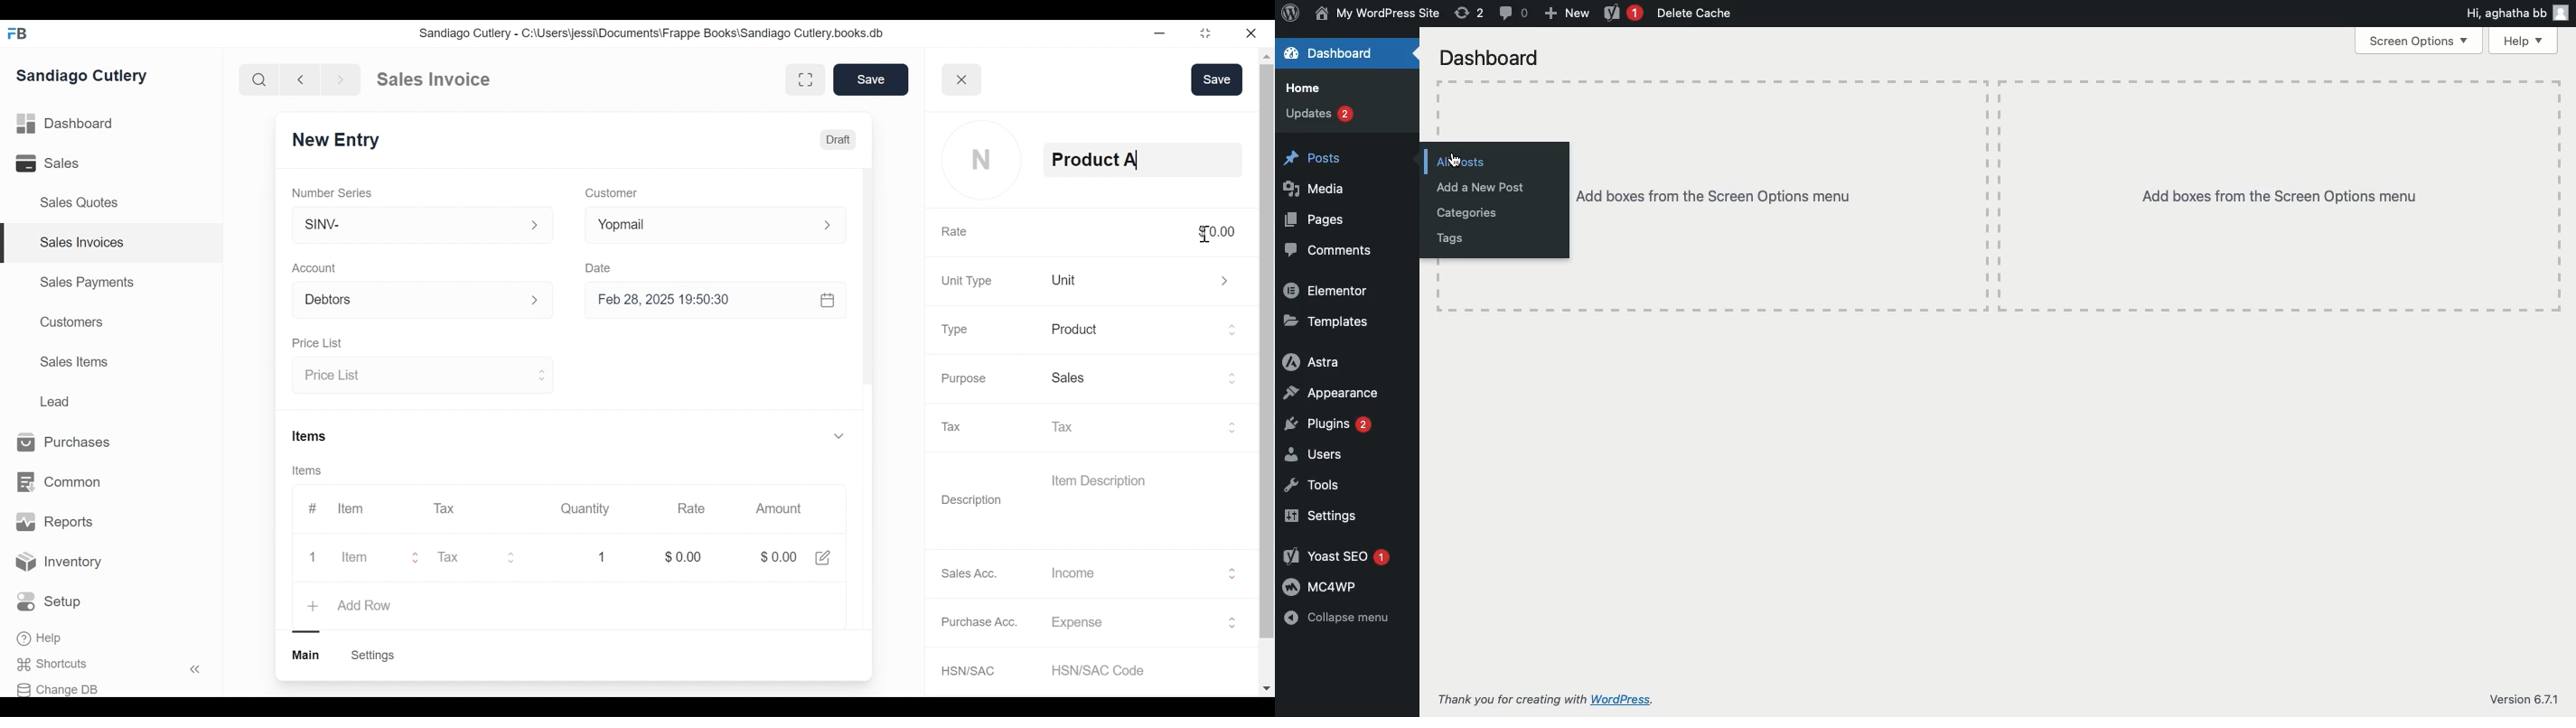 This screenshot has height=728, width=2576. Describe the element at coordinates (1339, 617) in the screenshot. I see `Collapse menu` at that location.